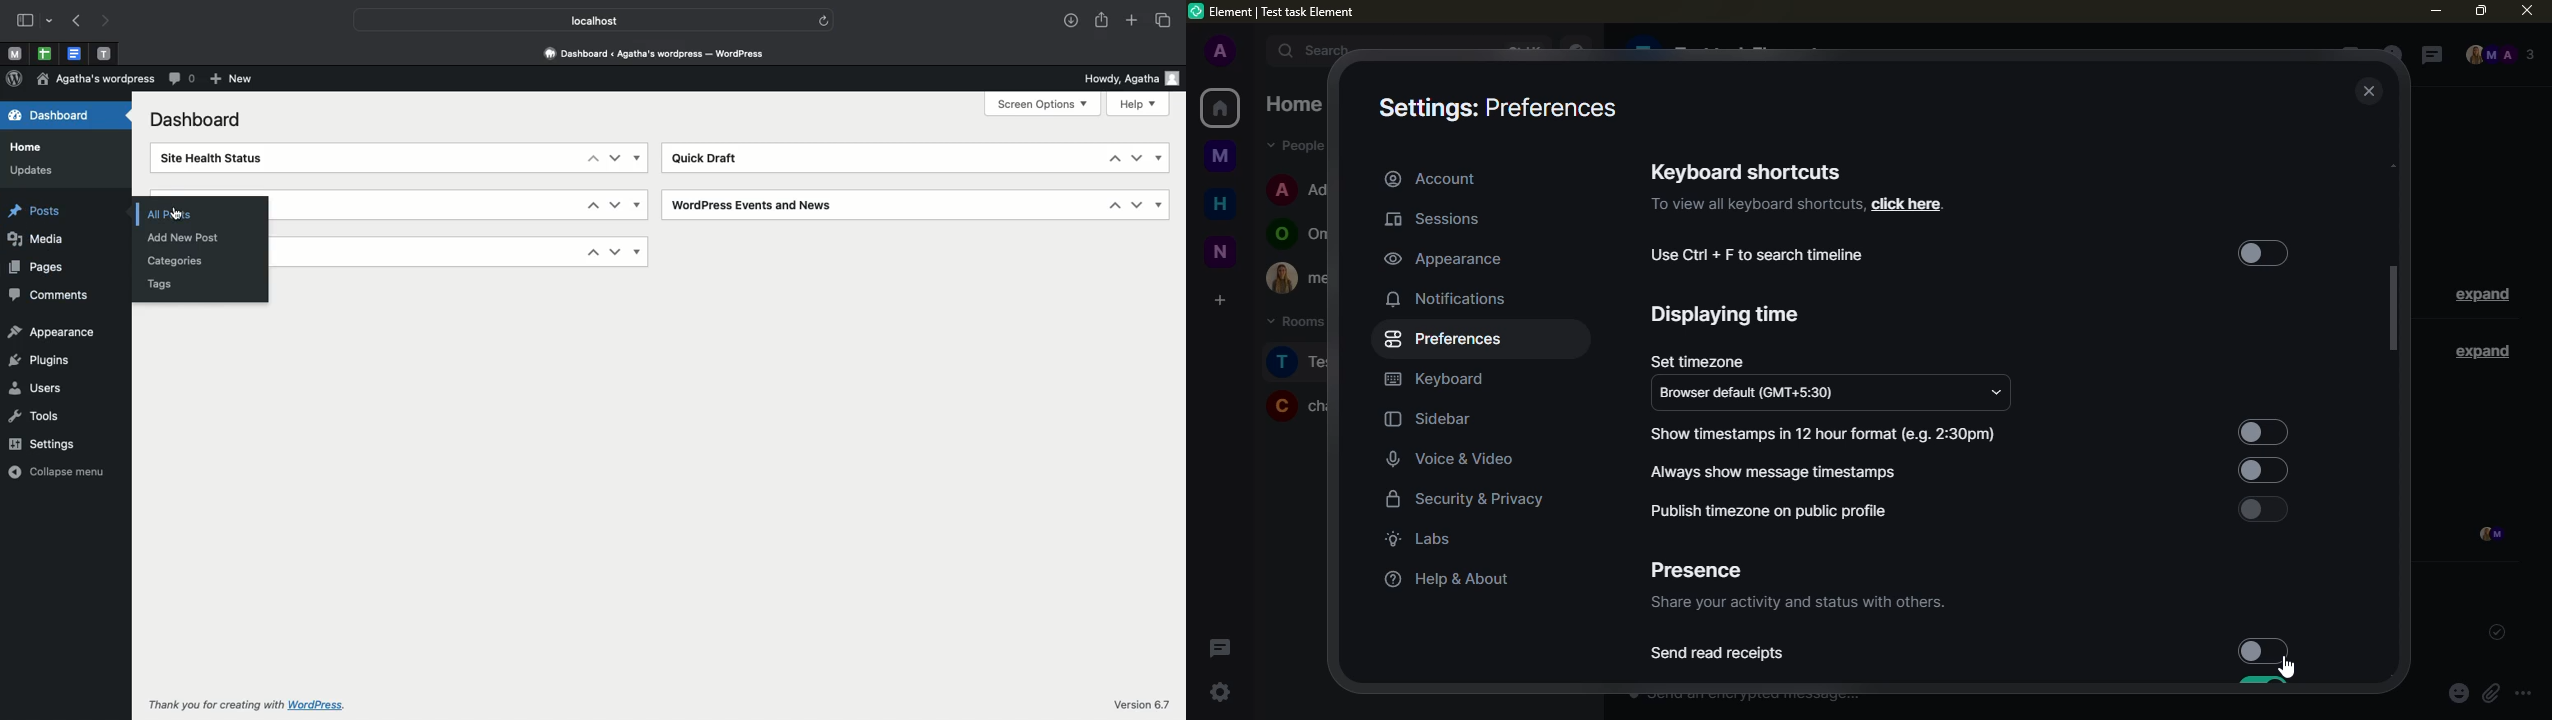 The width and height of the screenshot is (2576, 728). Describe the element at coordinates (2478, 350) in the screenshot. I see `expand` at that location.